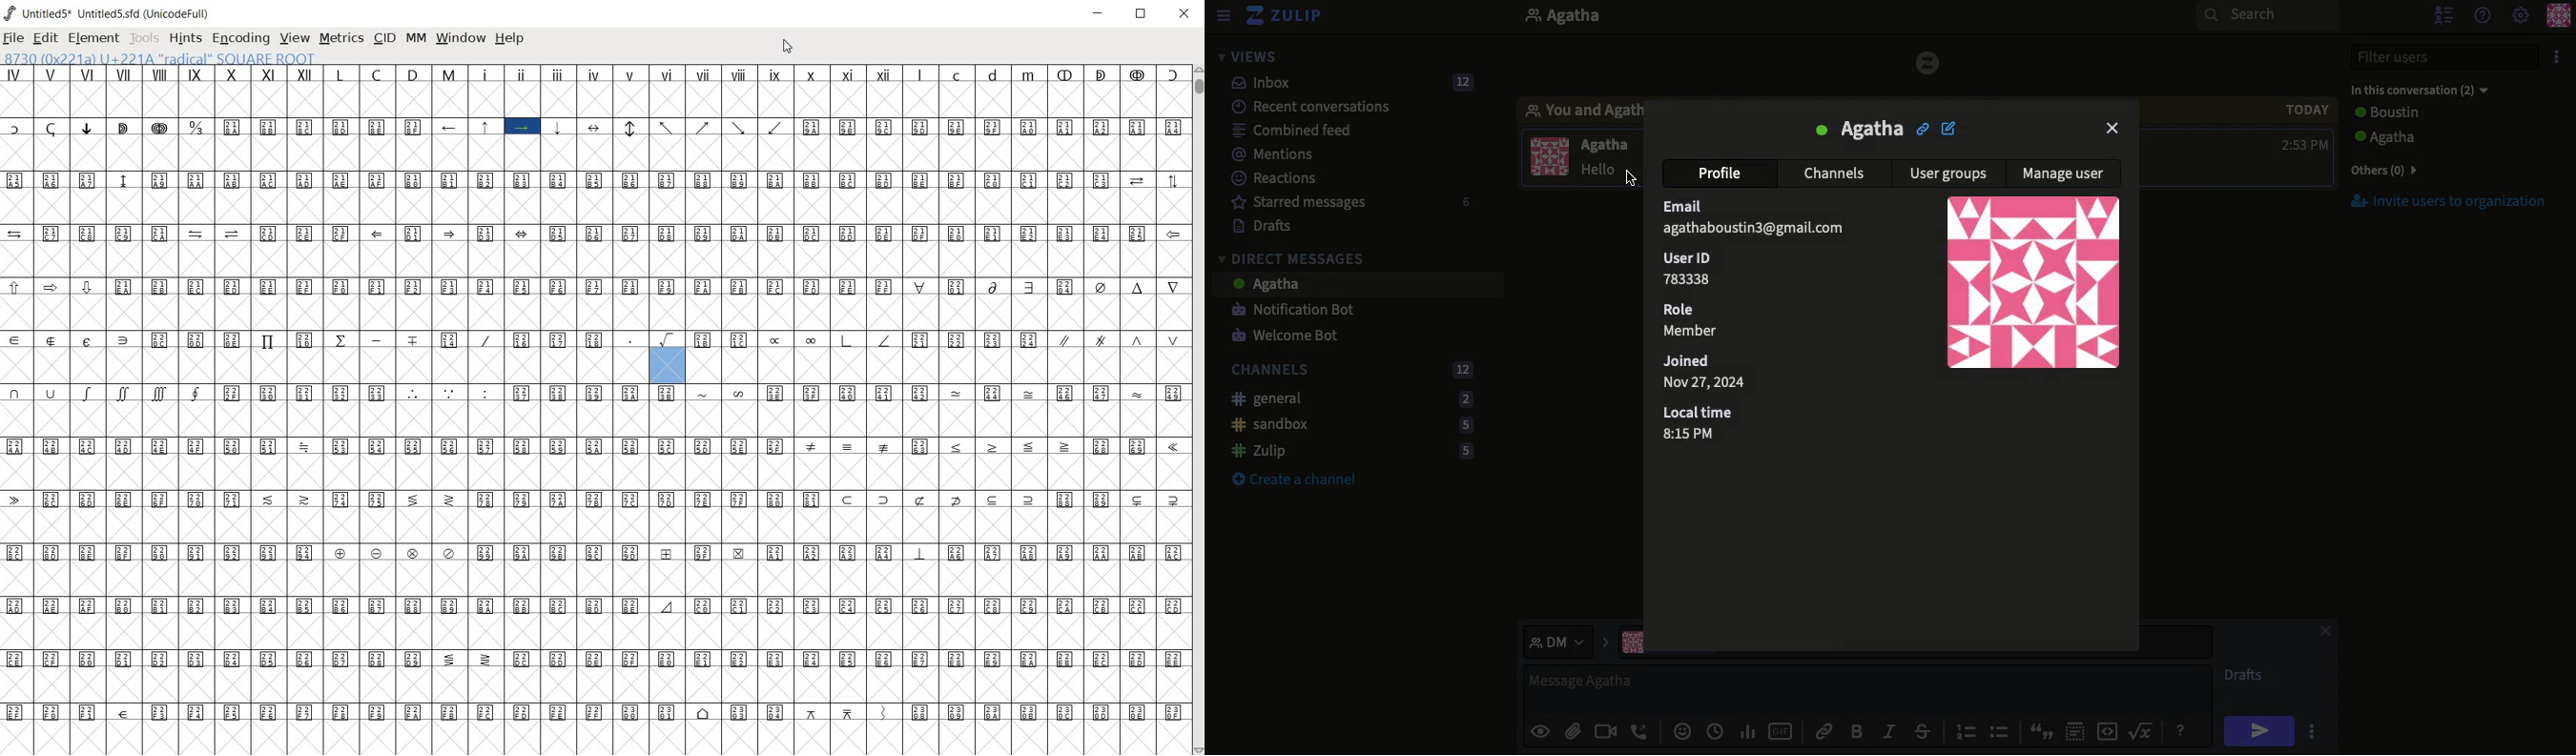  Describe the element at coordinates (1142, 14) in the screenshot. I see `RESTORE DOWN` at that location.